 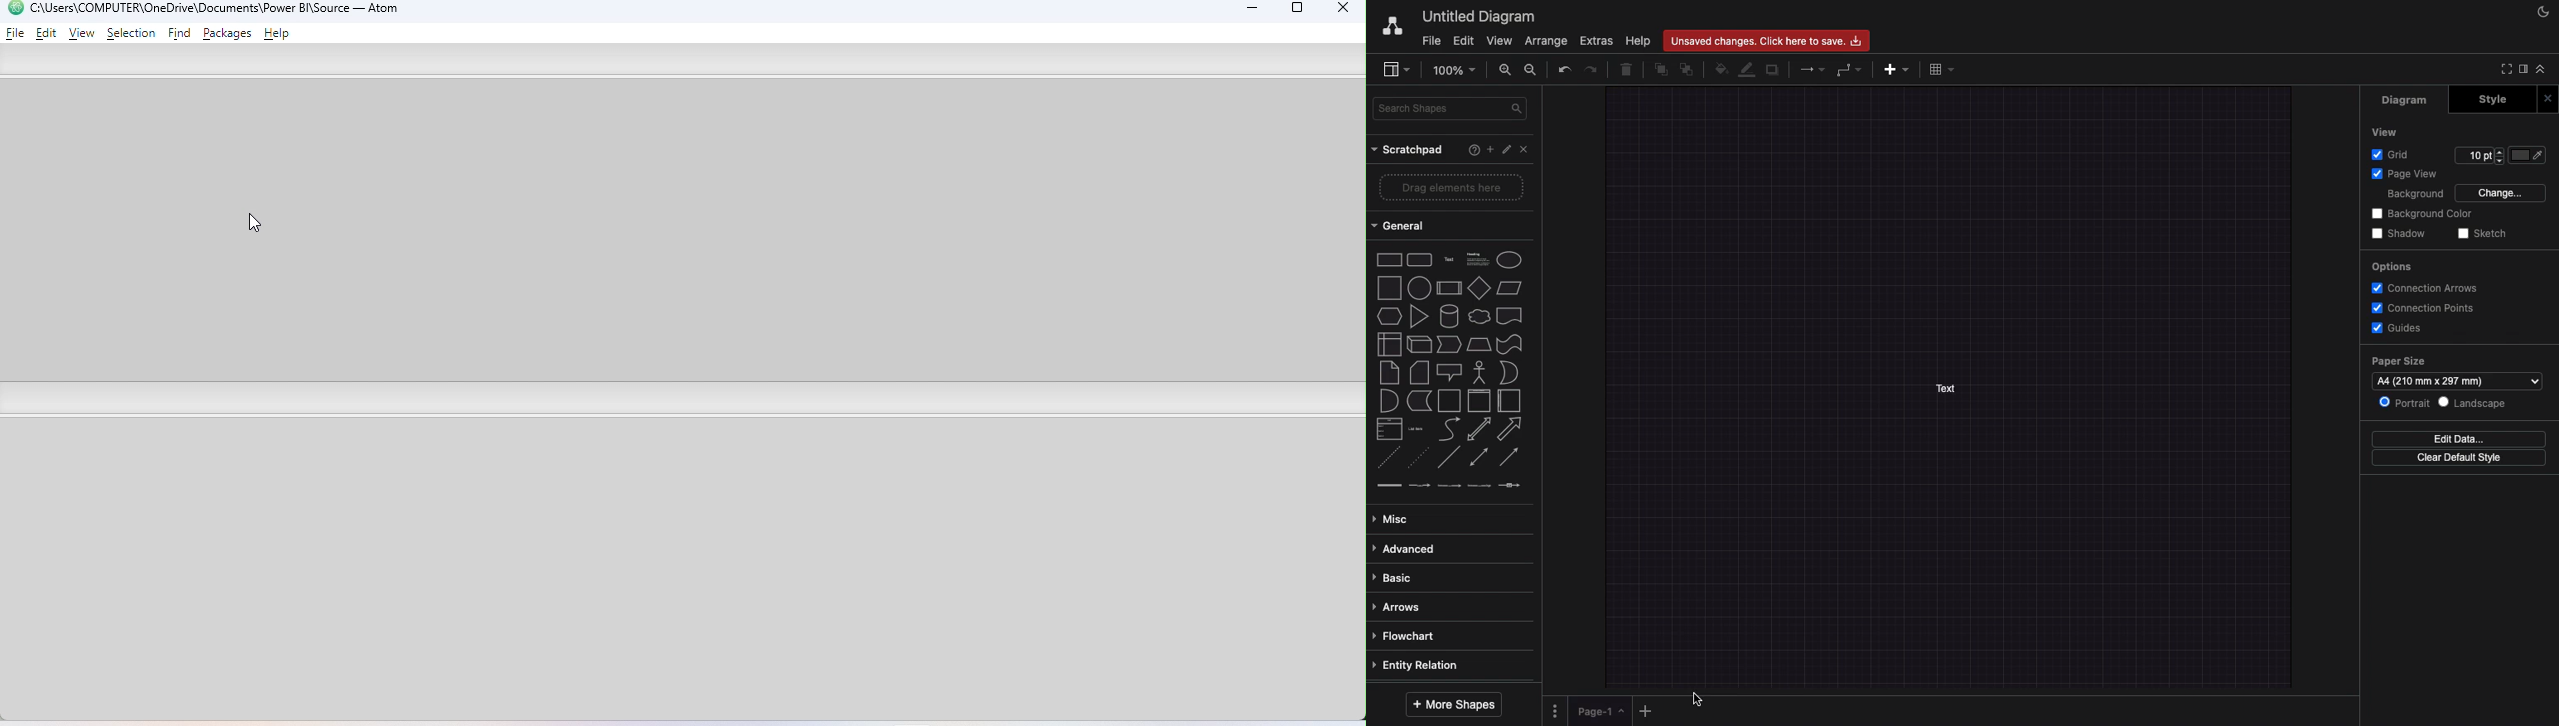 I want to click on File, so click(x=16, y=32).